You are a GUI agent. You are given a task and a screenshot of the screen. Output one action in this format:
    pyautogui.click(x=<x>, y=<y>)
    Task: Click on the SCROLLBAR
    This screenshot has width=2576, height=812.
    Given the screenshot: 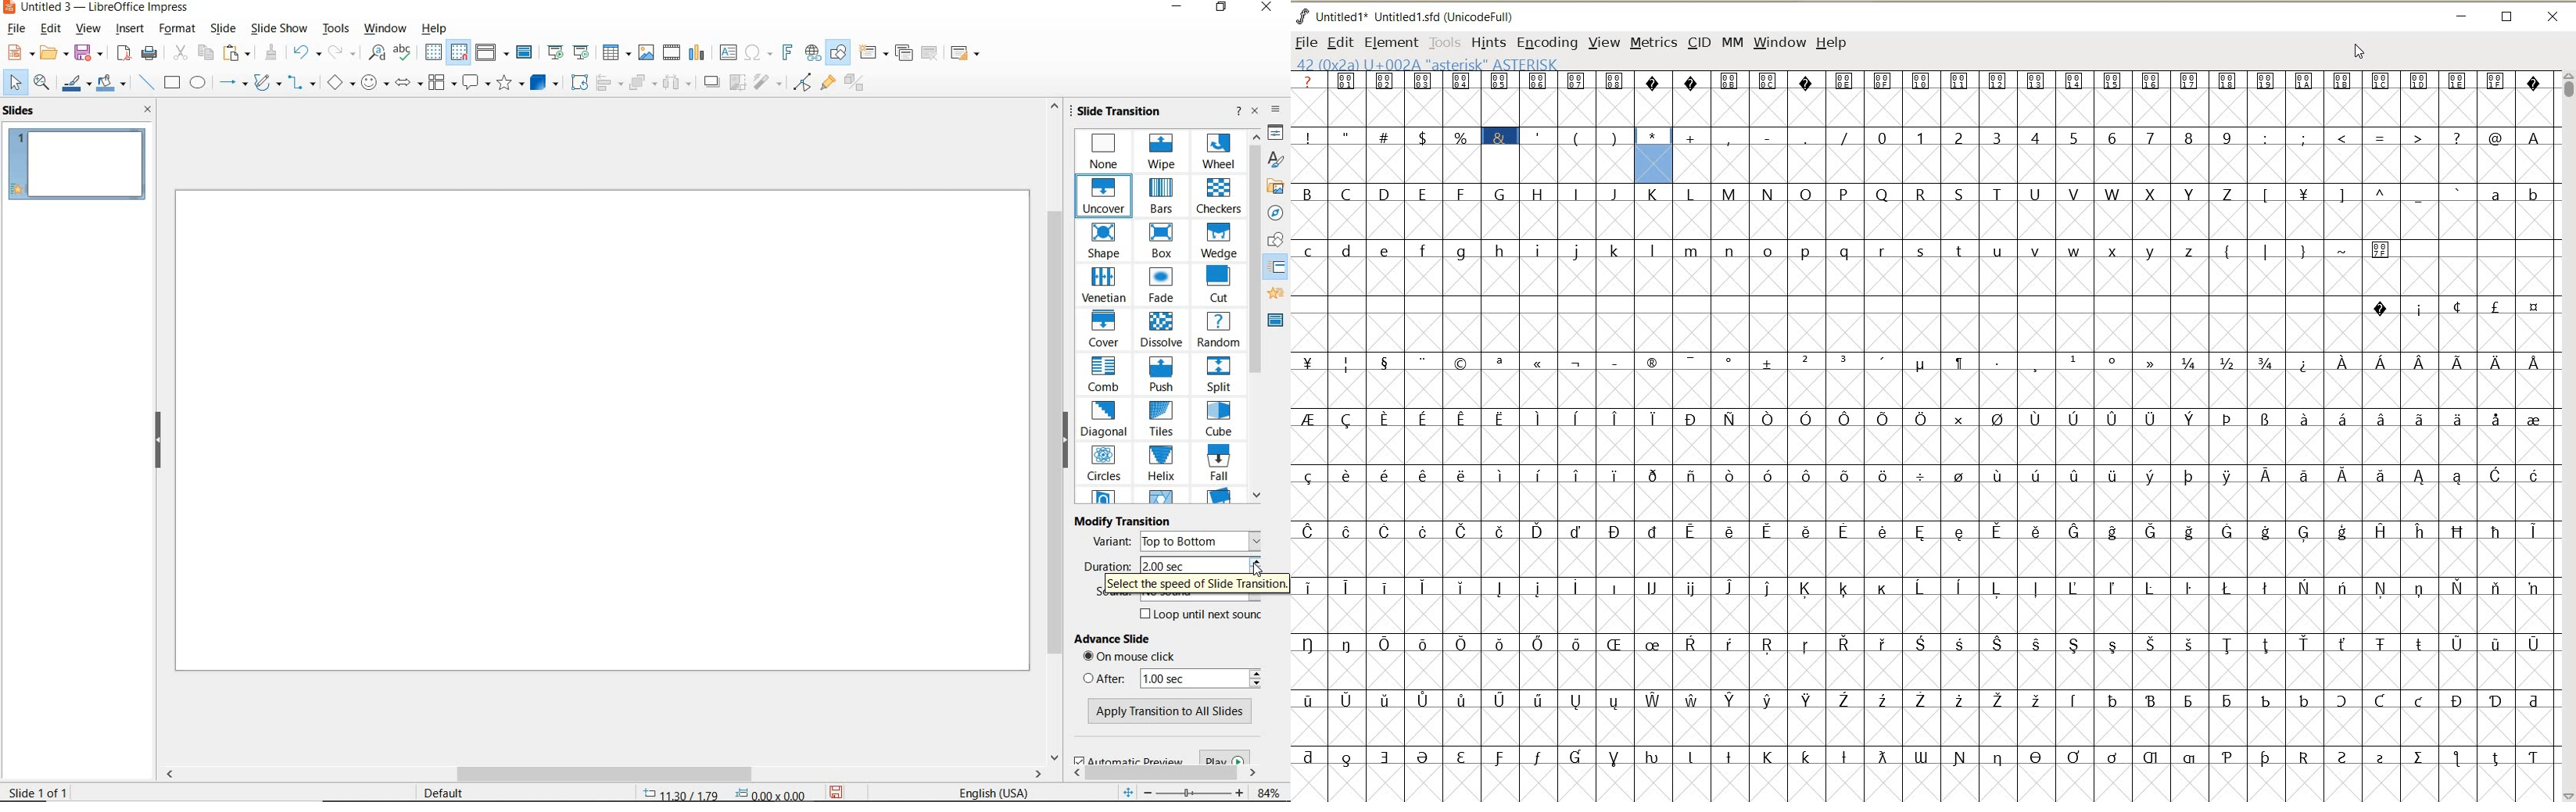 What is the action you would take?
    pyautogui.click(x=602, y=775)
    